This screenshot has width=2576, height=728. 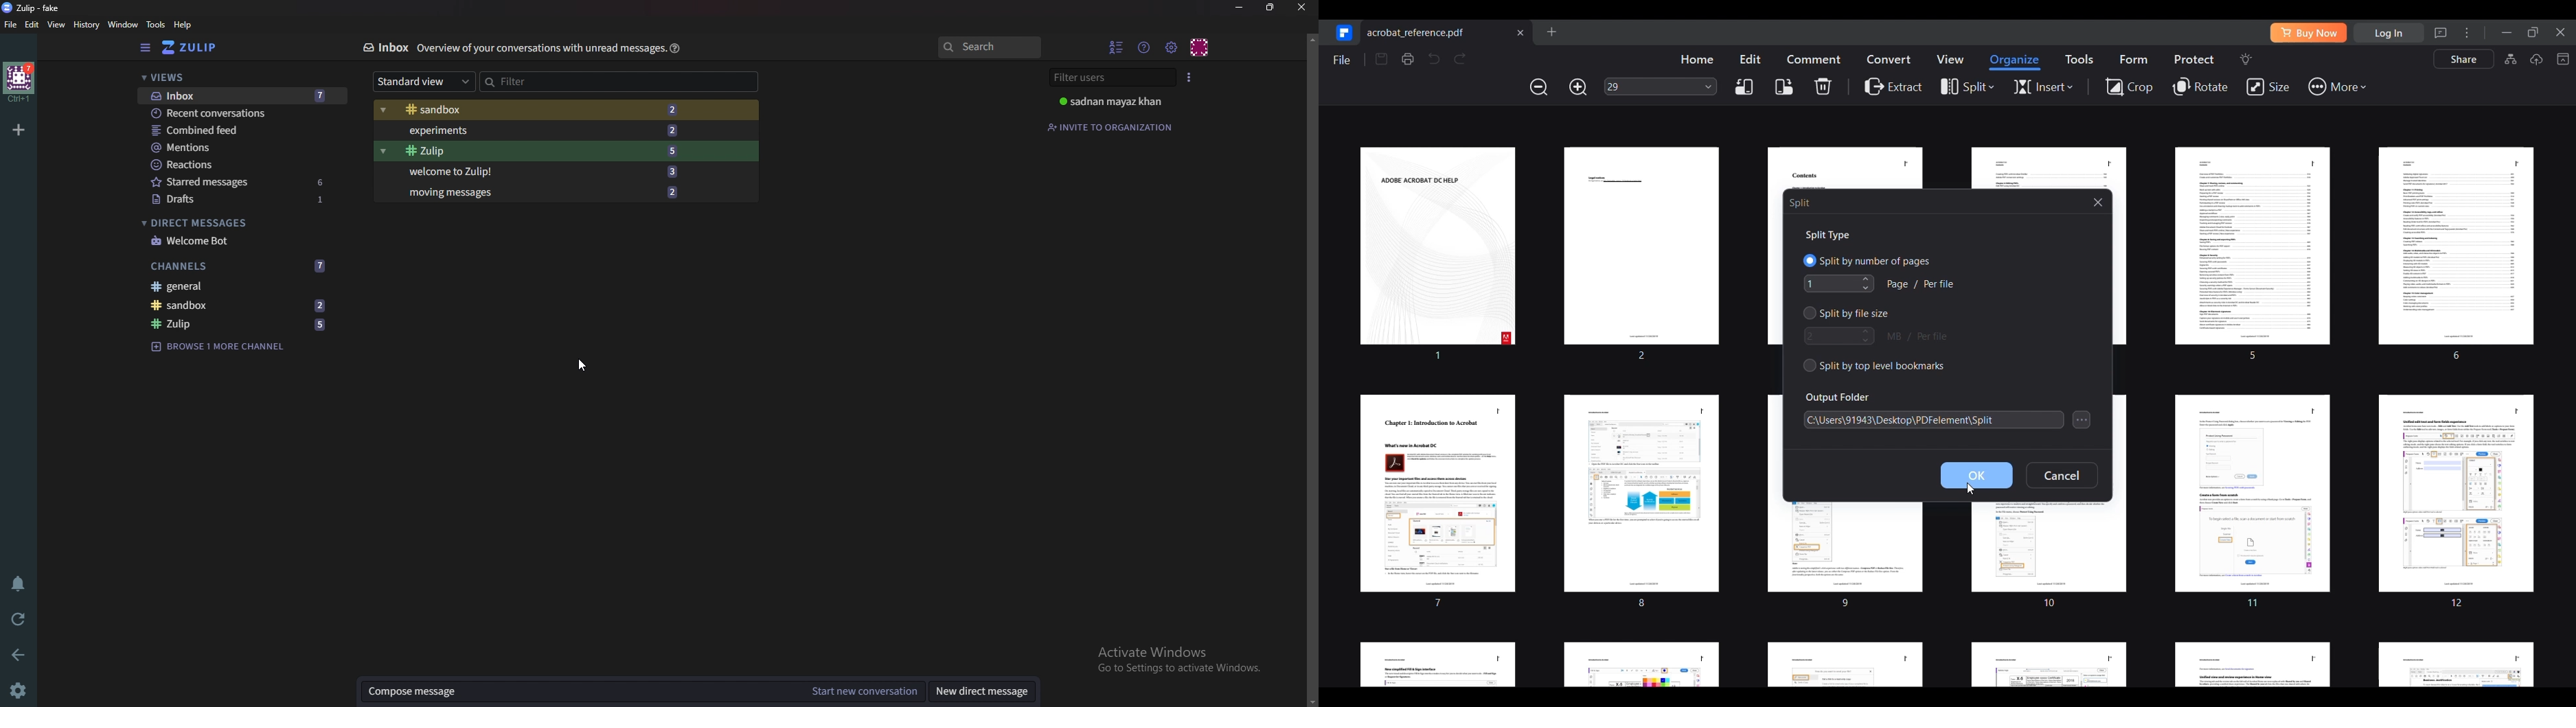 I want to click on Help menu, so click(x=1145, y=45).